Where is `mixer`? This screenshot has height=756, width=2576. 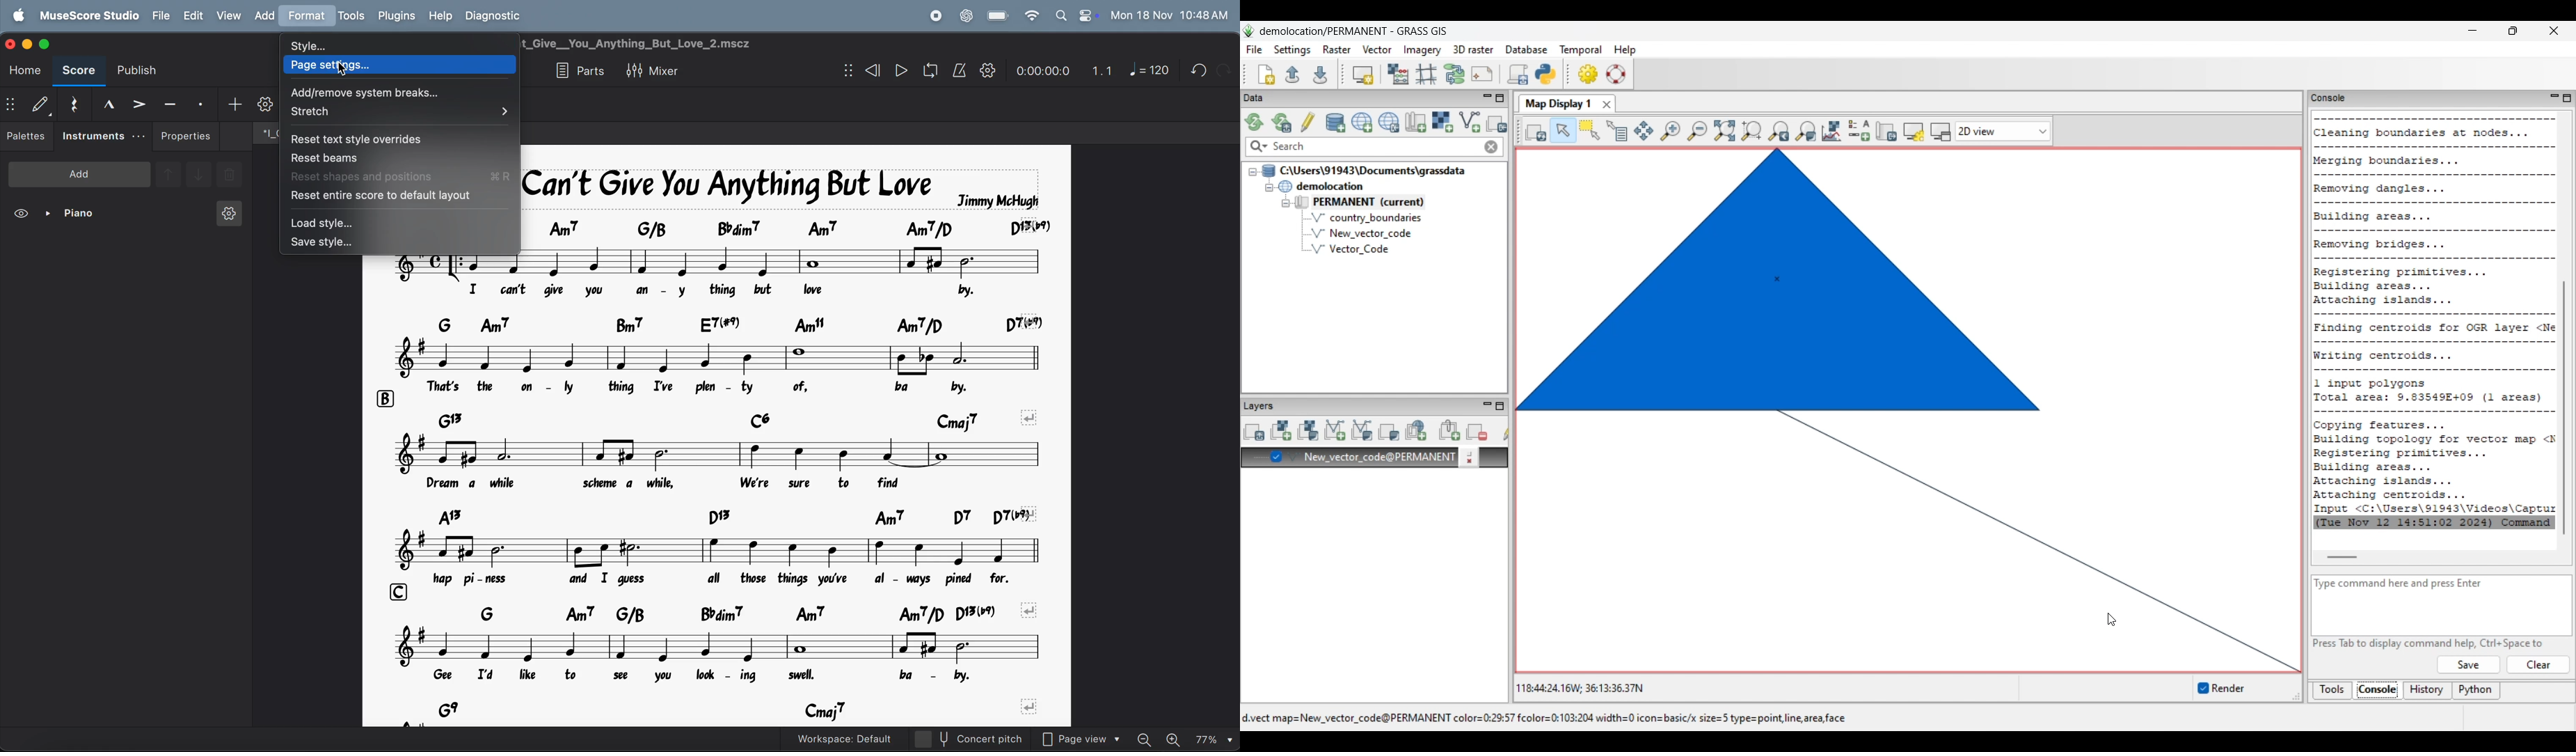 mixer is located at coordinates (664, 69).